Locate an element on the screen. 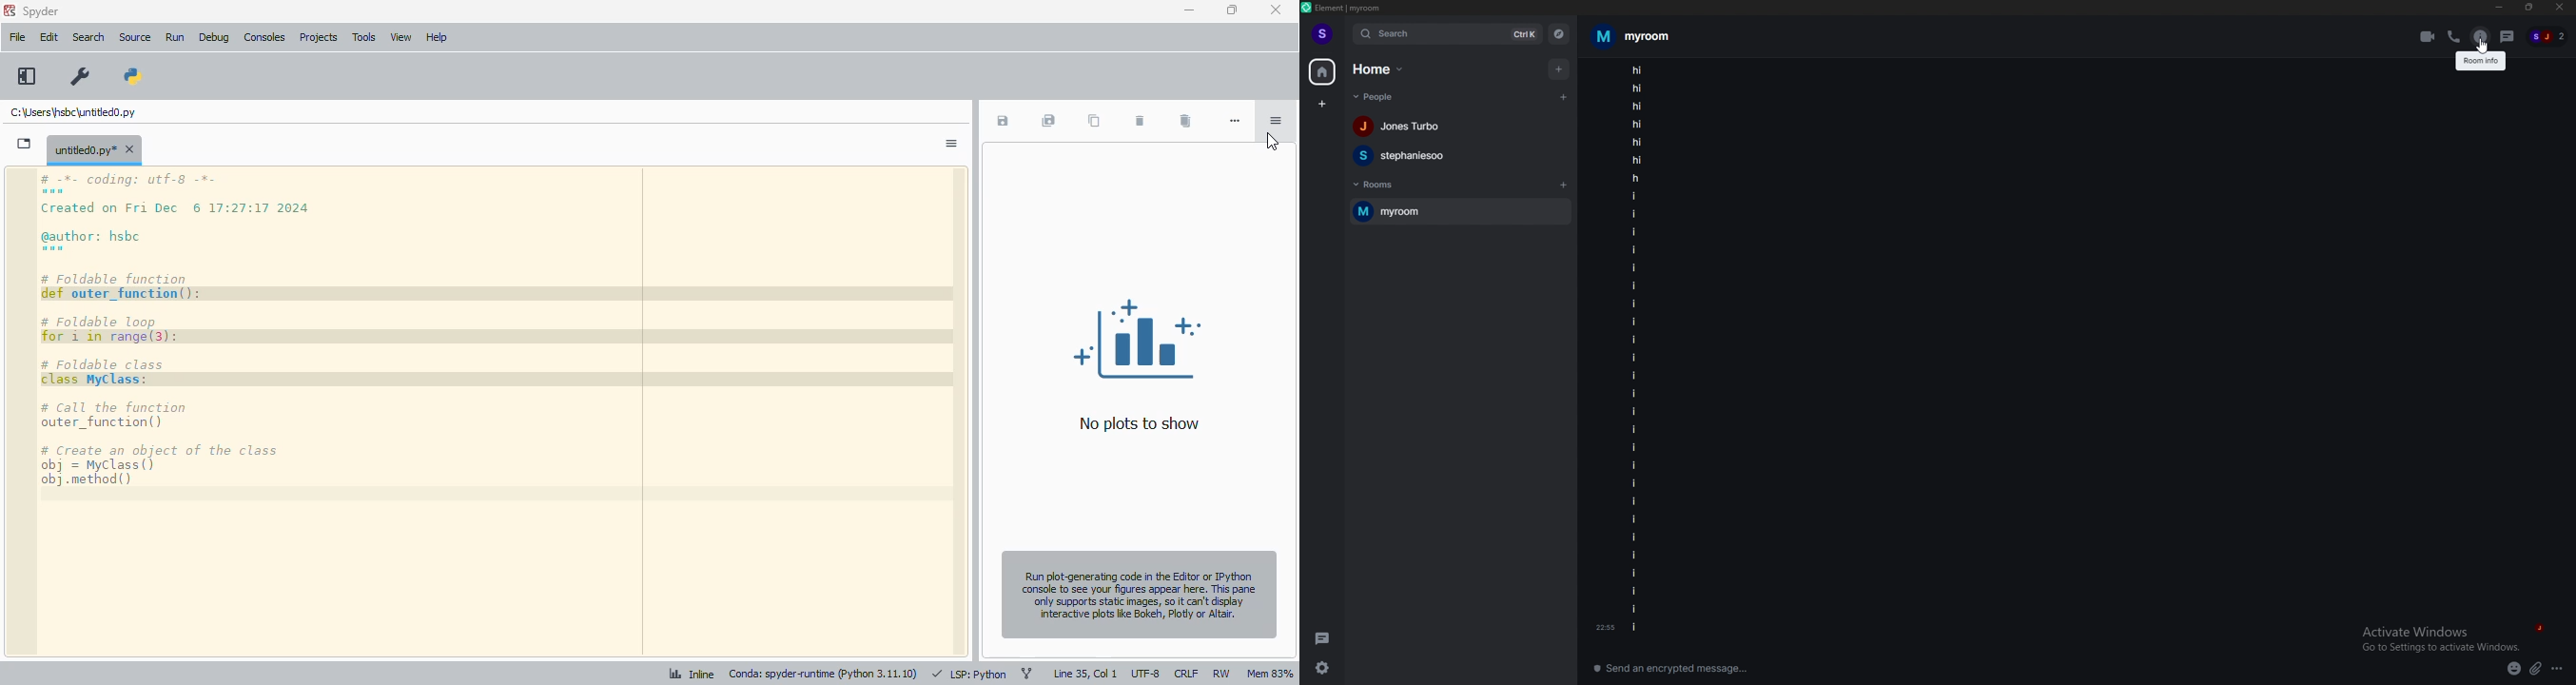 The width and height of the screenshot is (2576, 700). profile is located at coordinates (1323, 34).